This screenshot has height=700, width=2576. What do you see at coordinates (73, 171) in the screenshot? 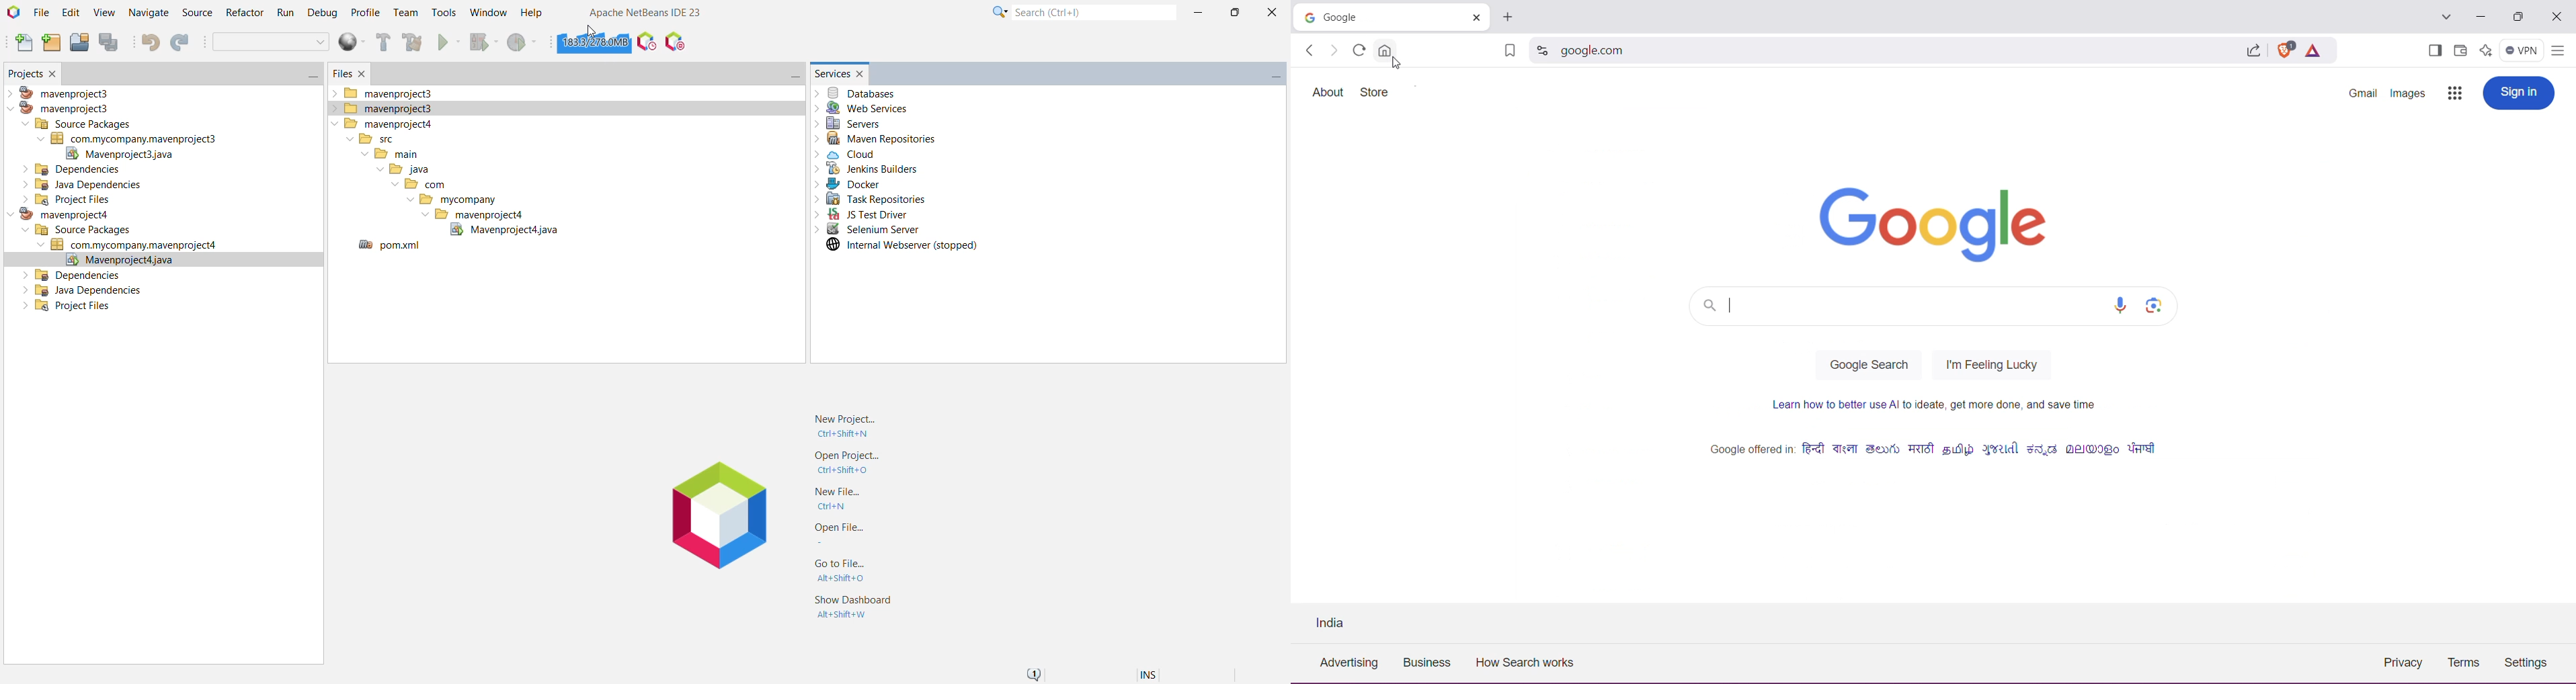
I see `Dependencies` at bounding box center [73, 171].